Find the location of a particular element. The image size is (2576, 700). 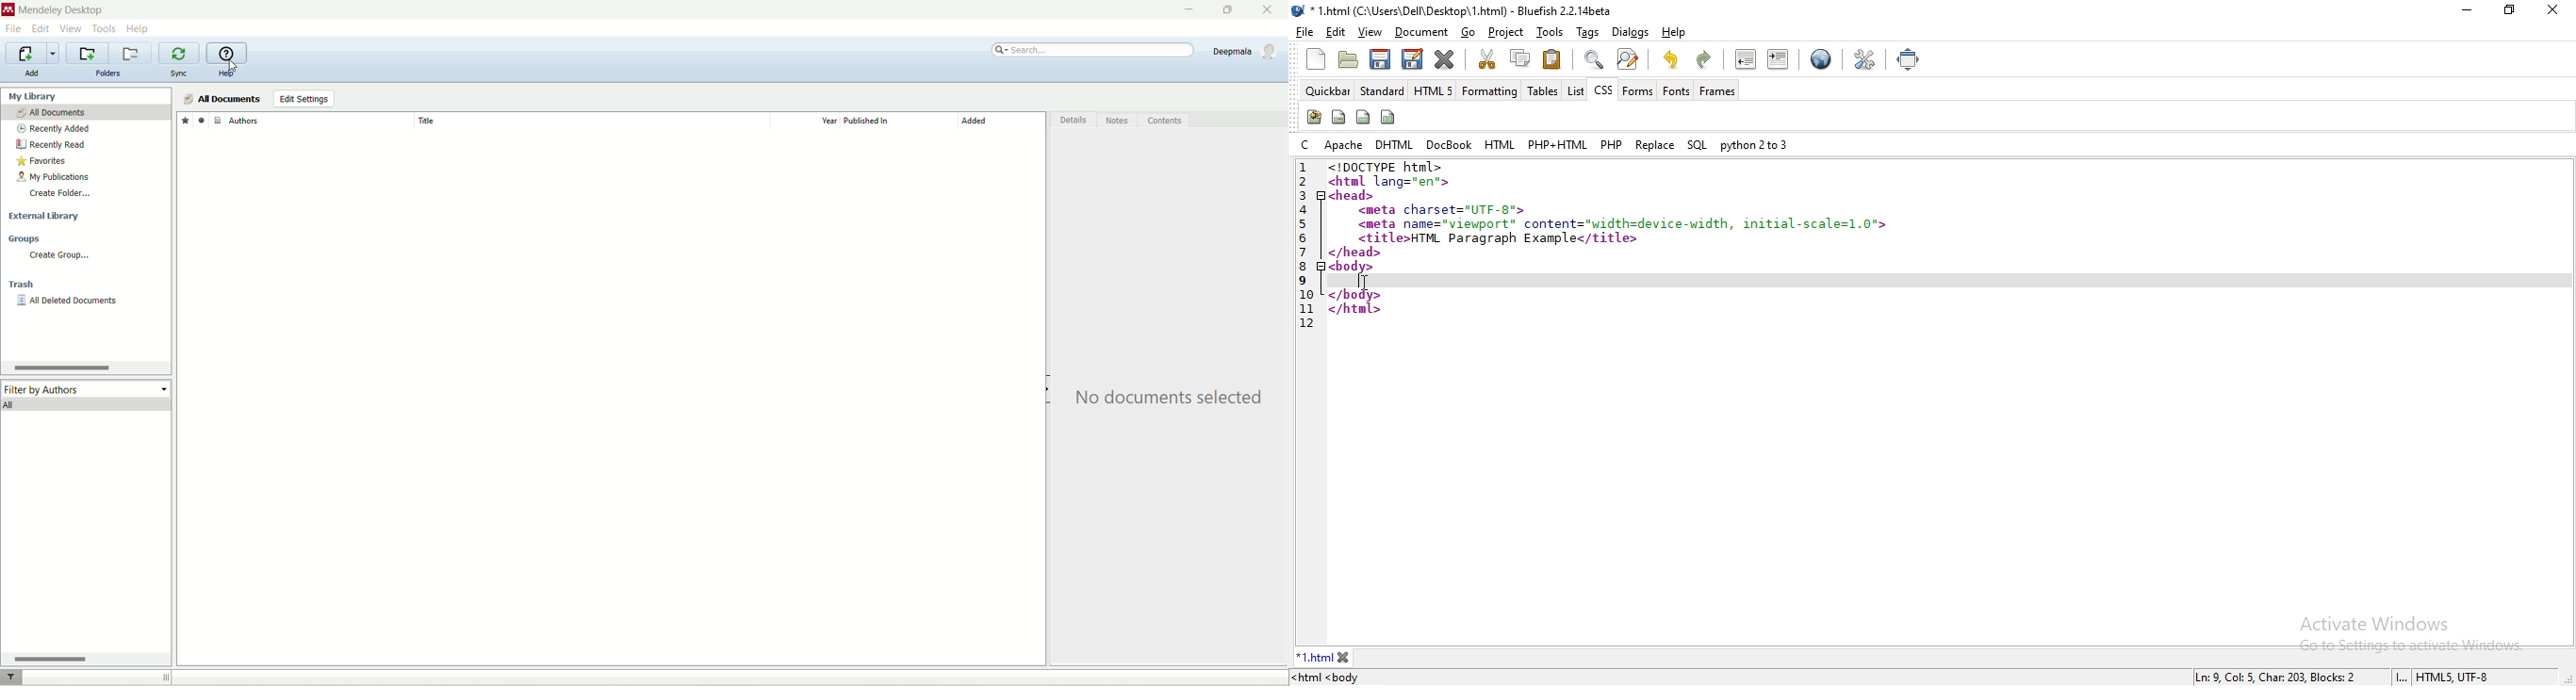

all deleted material is located at coordinates (68, 301).